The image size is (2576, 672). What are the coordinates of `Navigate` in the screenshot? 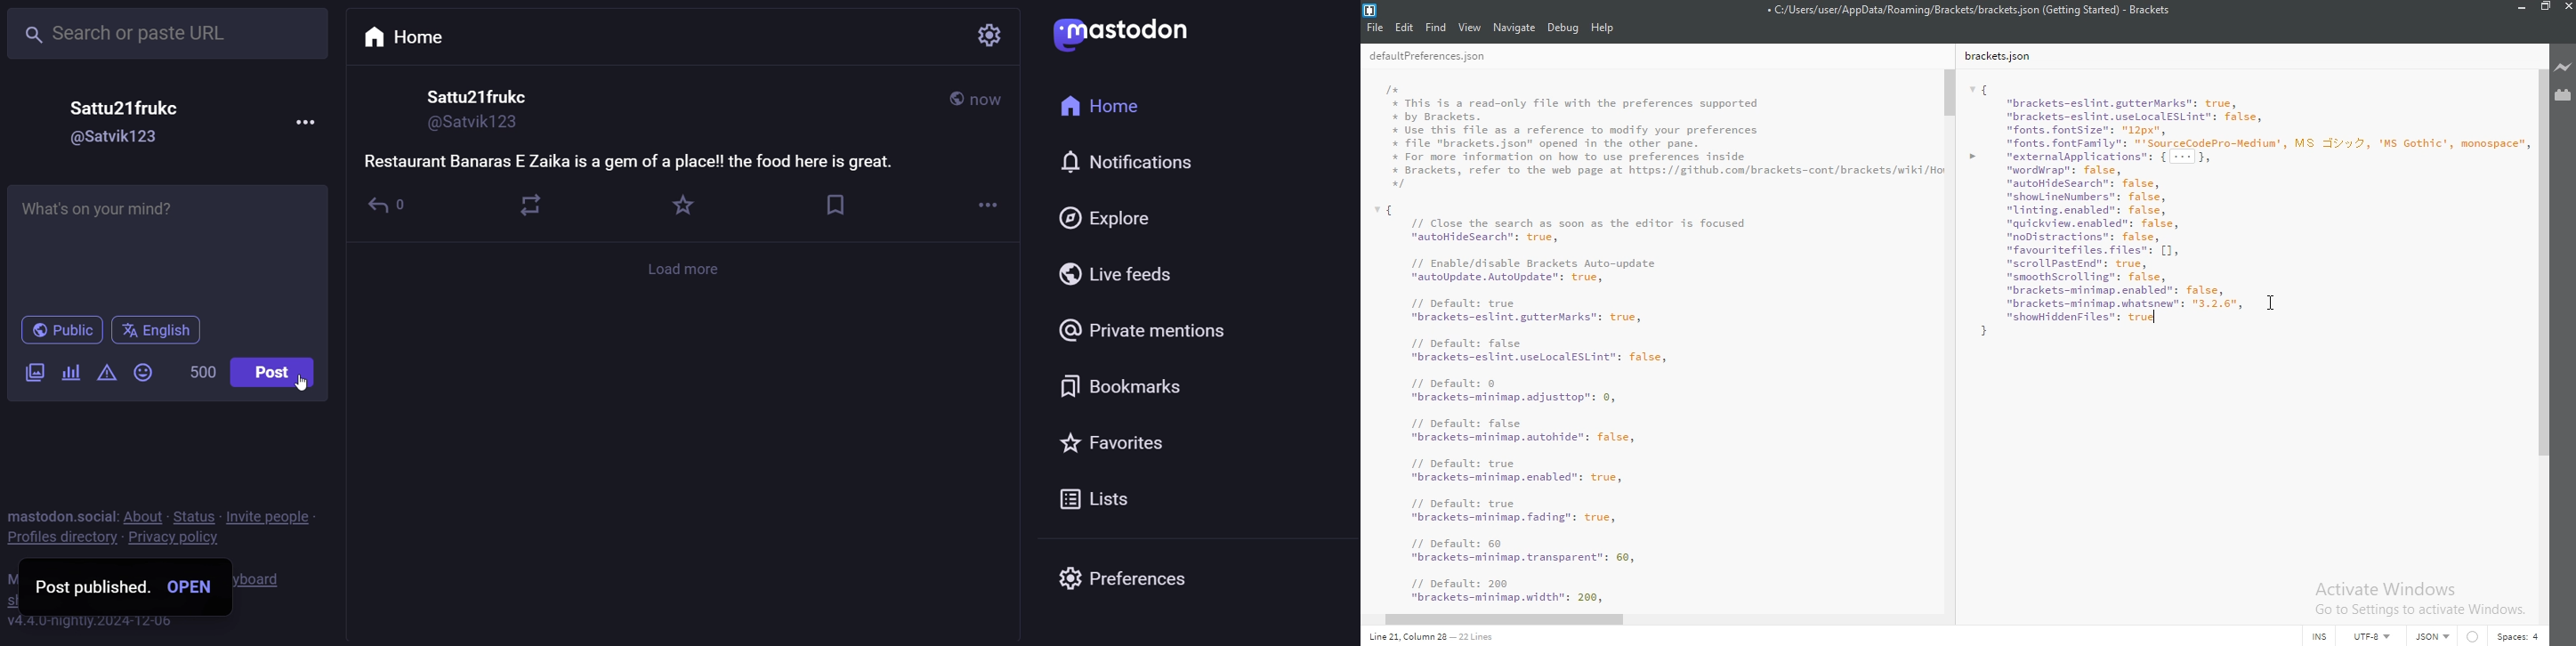 It's located at (1515, 27).